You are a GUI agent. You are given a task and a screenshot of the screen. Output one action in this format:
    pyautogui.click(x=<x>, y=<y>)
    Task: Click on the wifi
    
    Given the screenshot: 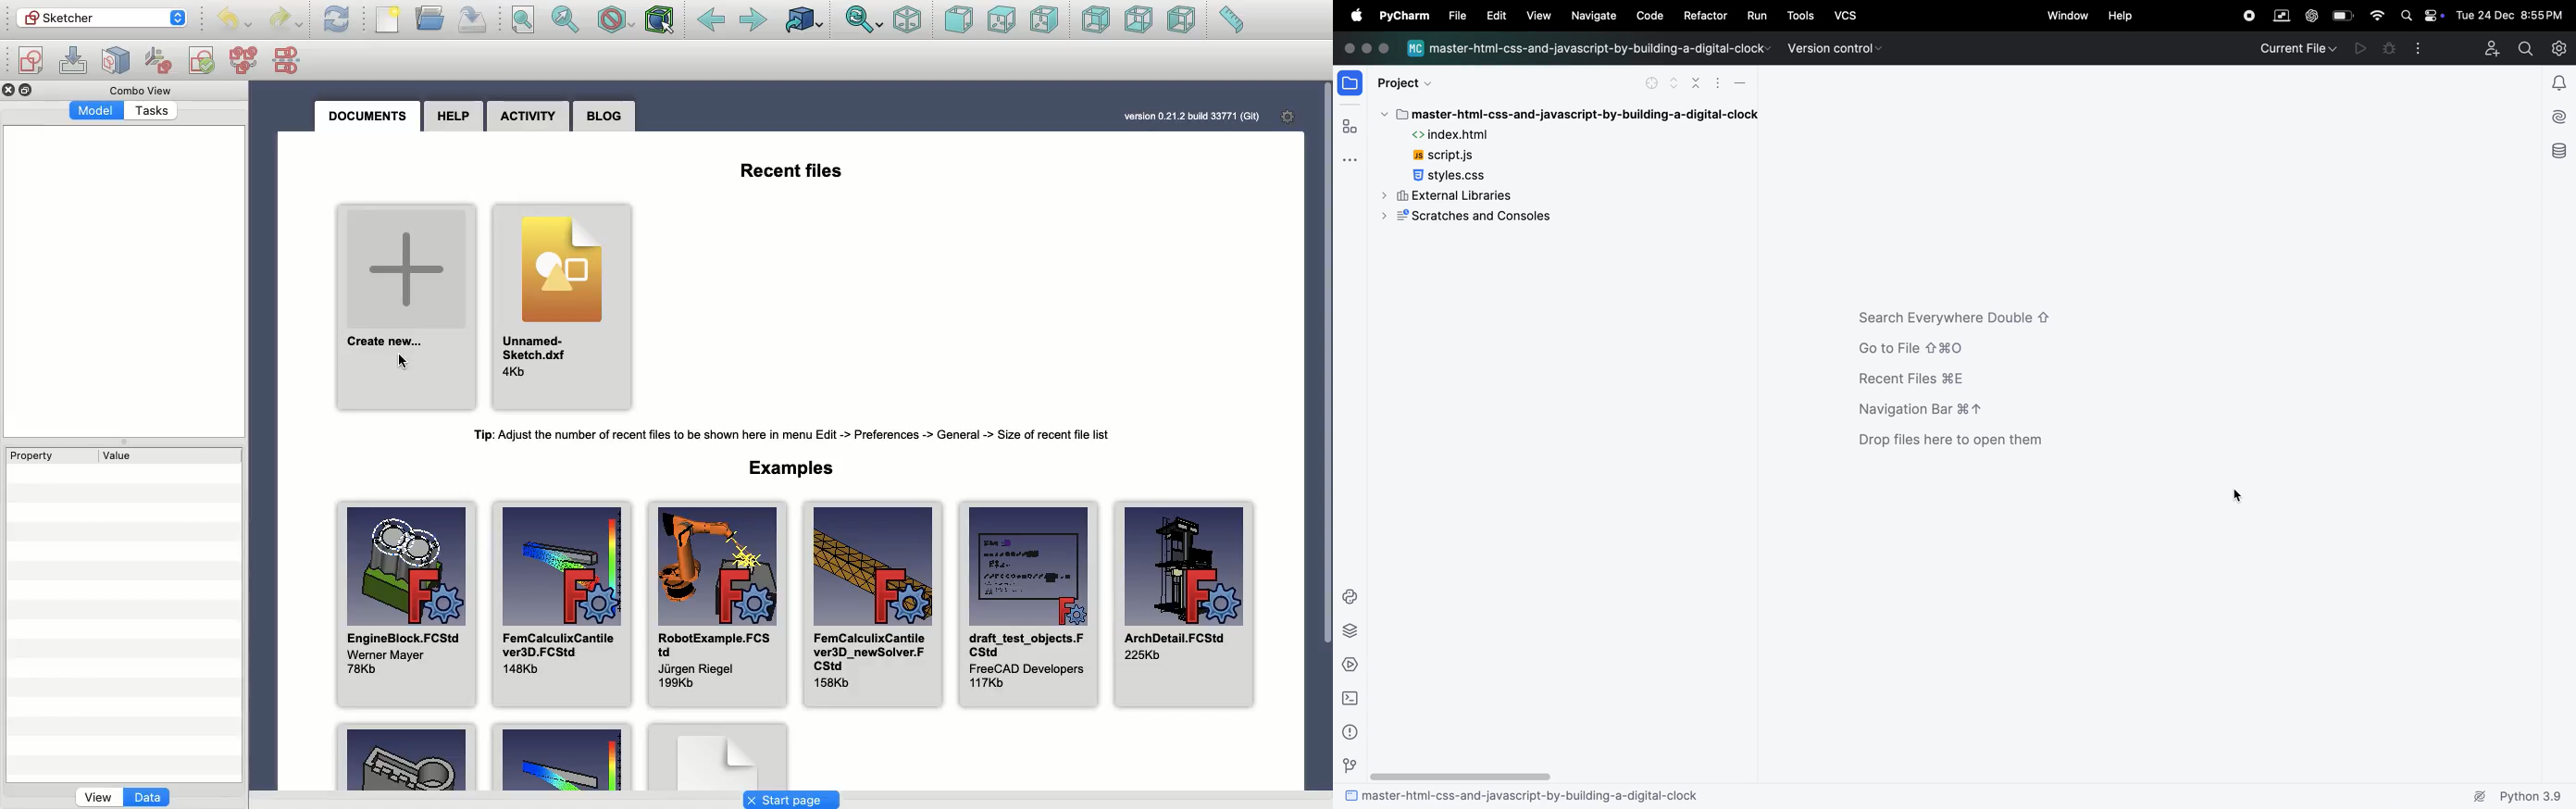 What is the action you would take?
    pyautogui.click(x=2375, y=16)
    